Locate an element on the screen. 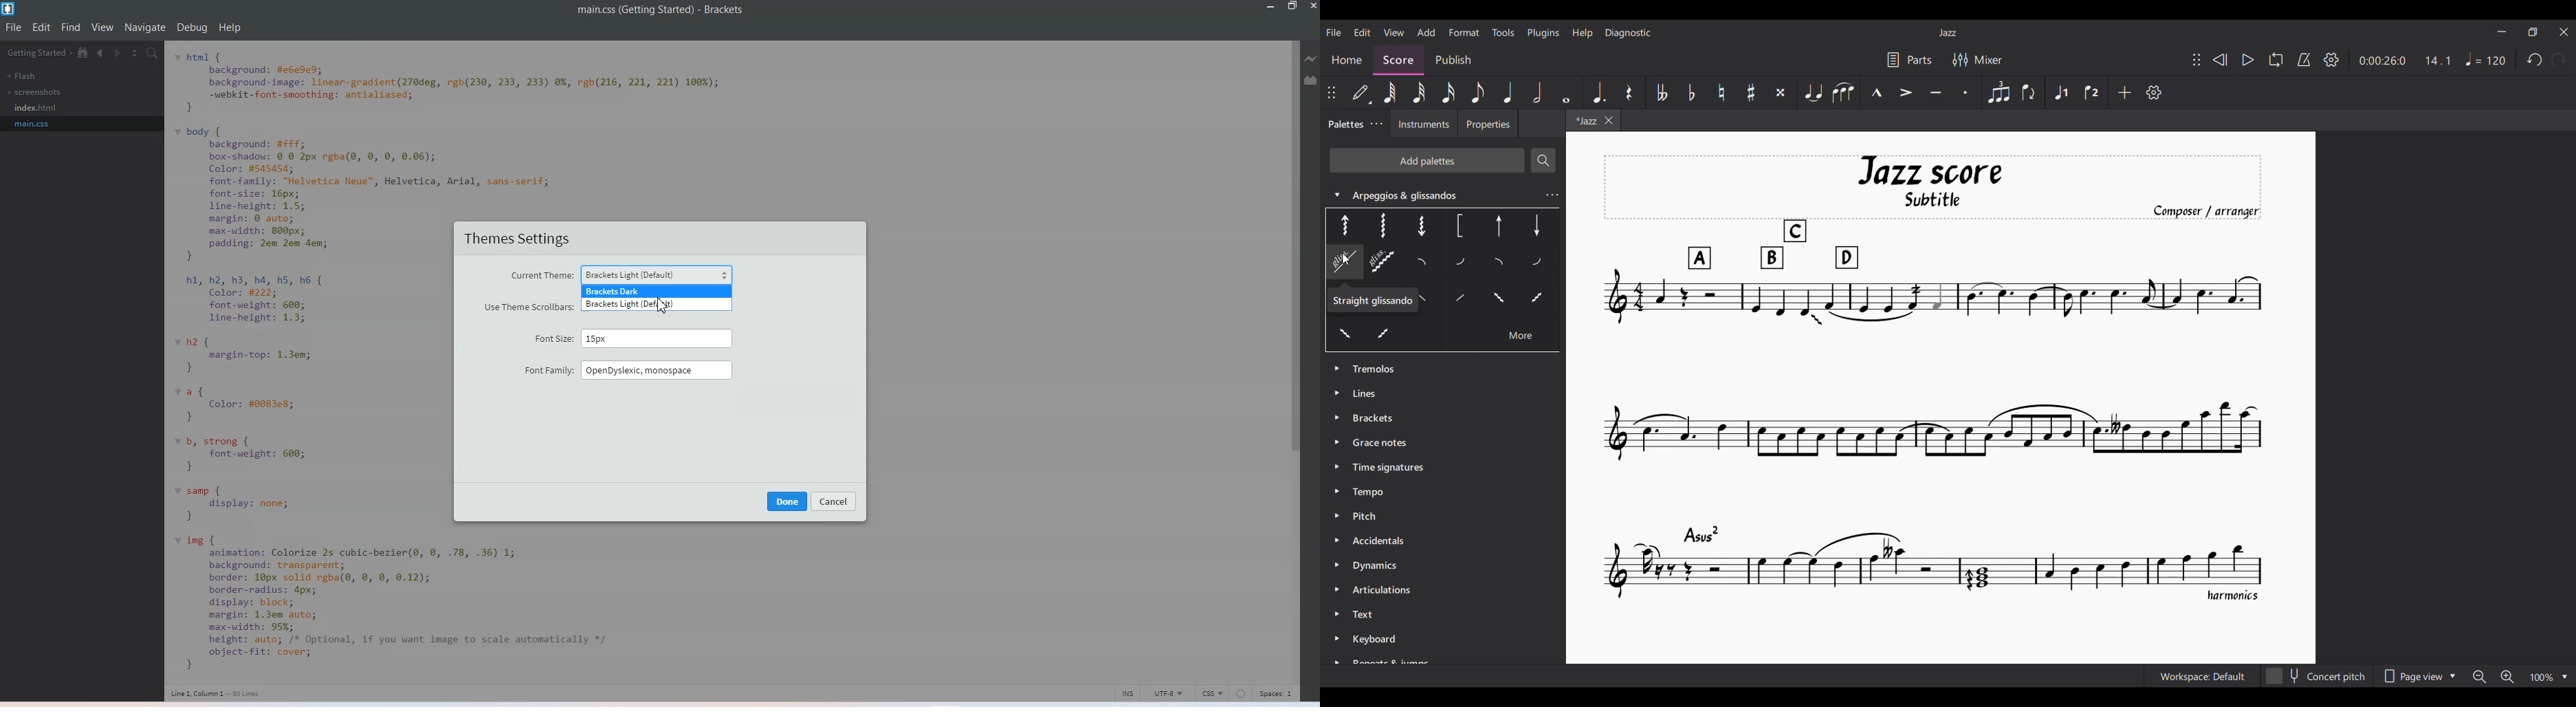 Image resolution: width=2576 pixels, height=728 pixels. main.css(getting started) - Brackets is located at coordinates (672, 10).